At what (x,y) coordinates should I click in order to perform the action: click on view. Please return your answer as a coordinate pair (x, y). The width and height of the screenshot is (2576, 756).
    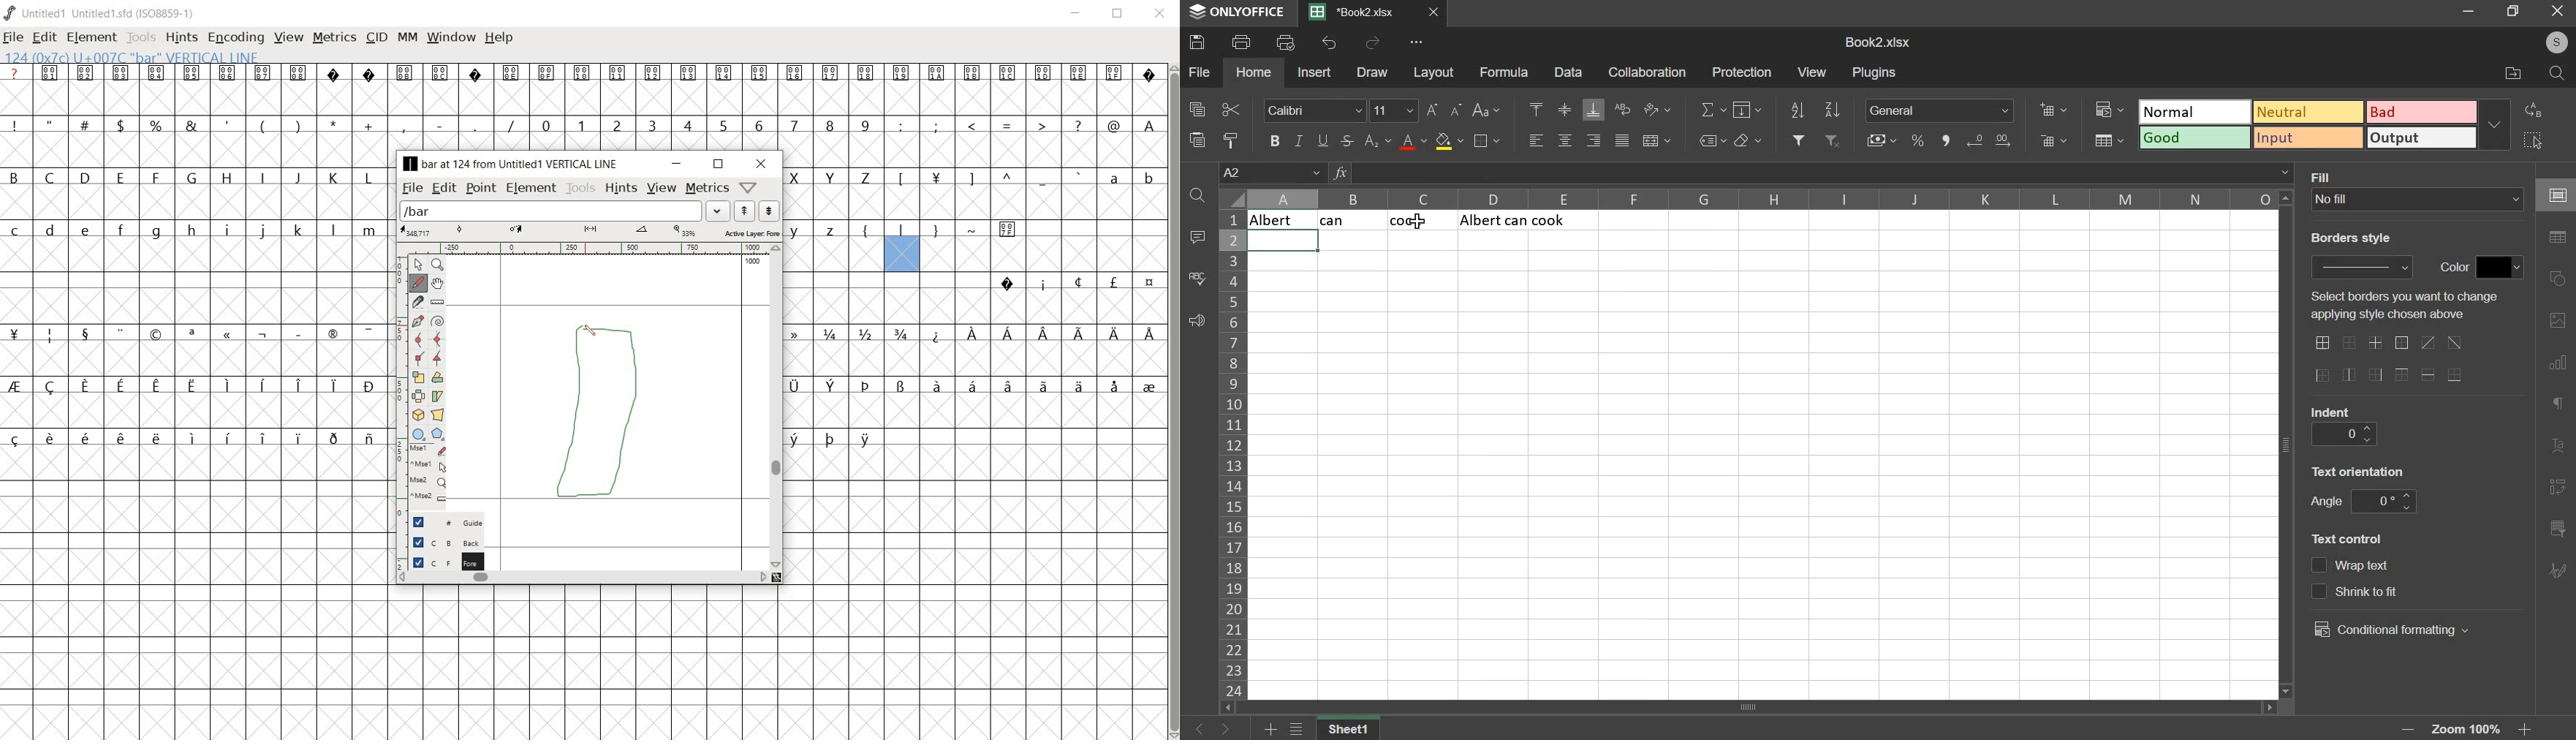
    Looking at the image, I should click on (289, 35).